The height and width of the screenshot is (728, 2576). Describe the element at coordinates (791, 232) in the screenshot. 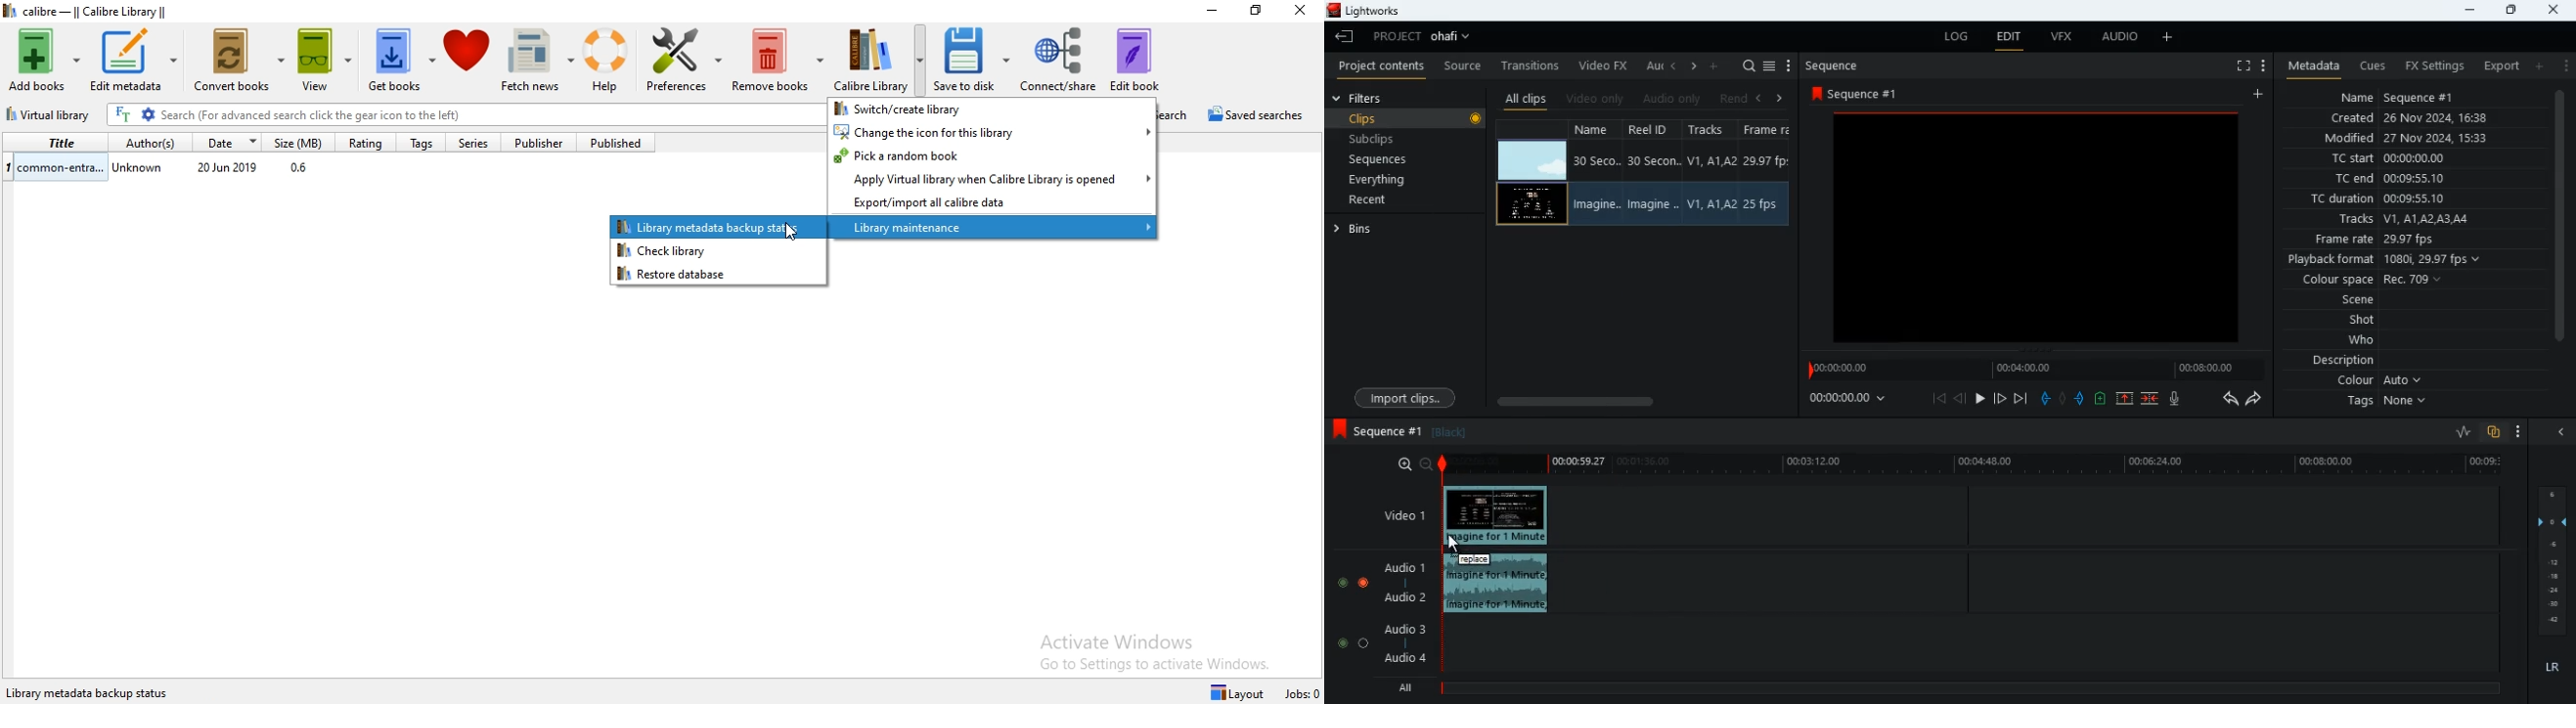

I see `cursor` at that location.